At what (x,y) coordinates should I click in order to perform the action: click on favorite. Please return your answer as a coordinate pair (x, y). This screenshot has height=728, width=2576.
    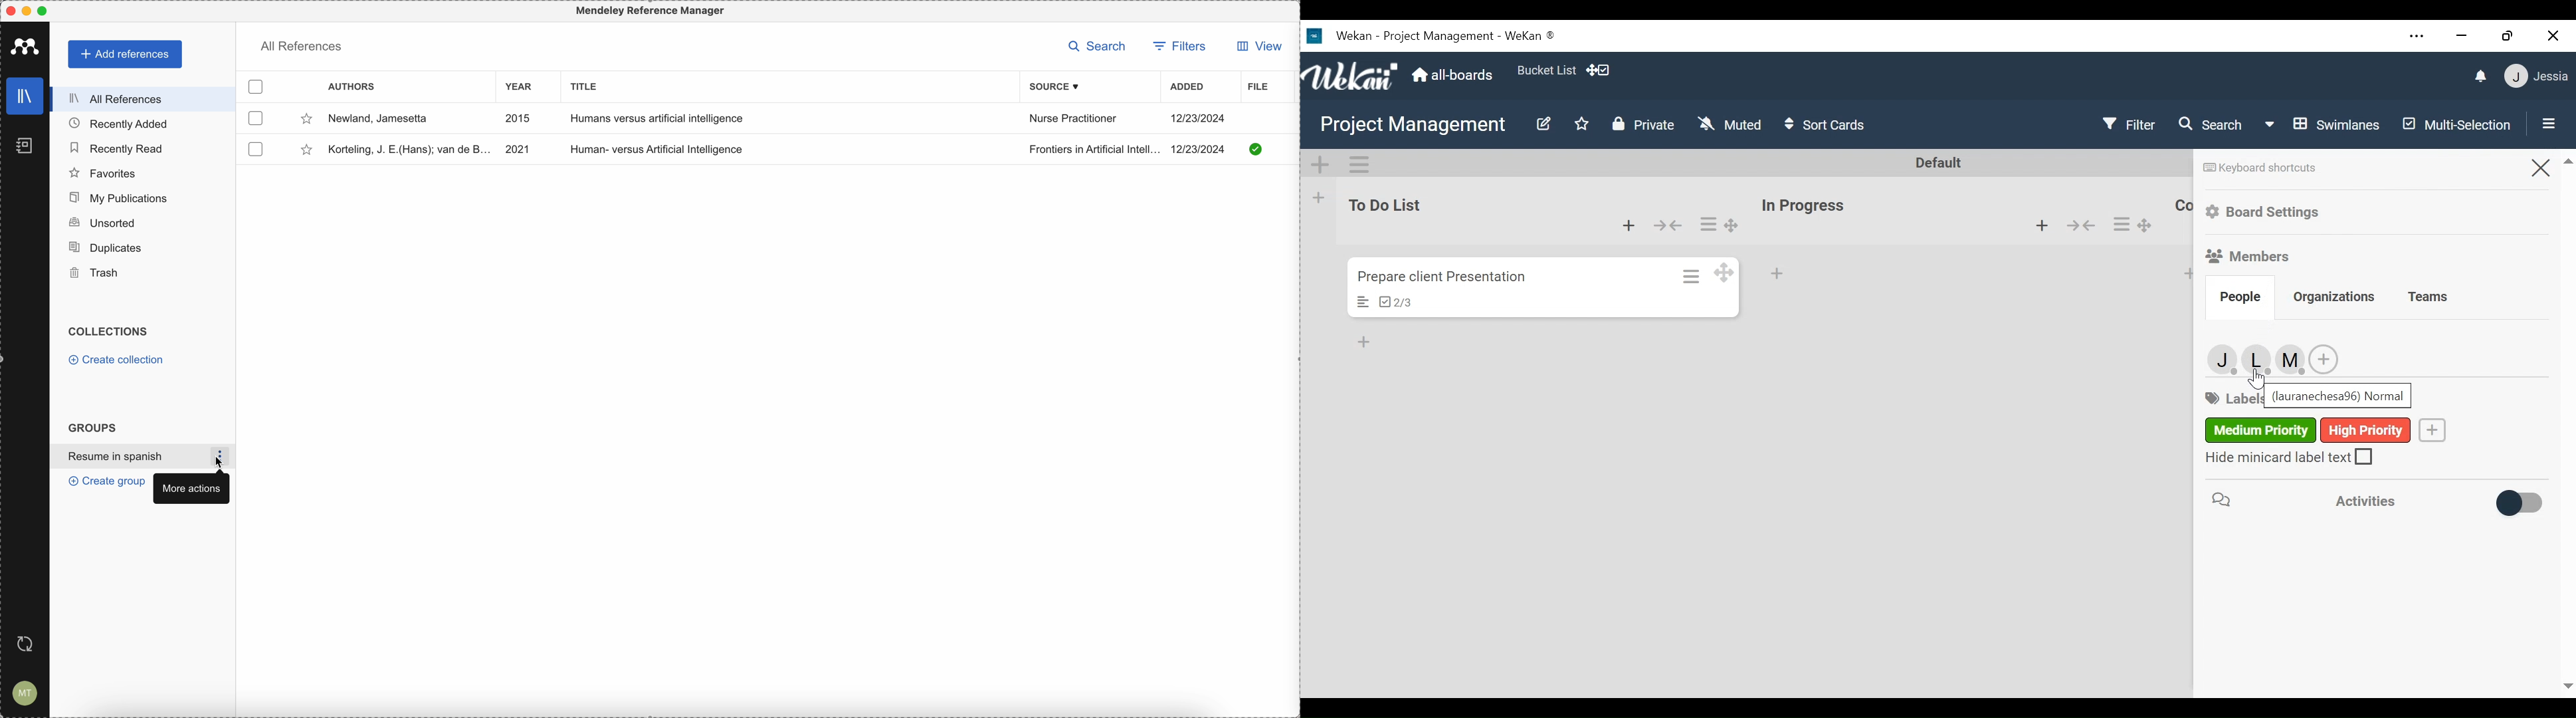
    Looking at the image, I should click on (305, 119).